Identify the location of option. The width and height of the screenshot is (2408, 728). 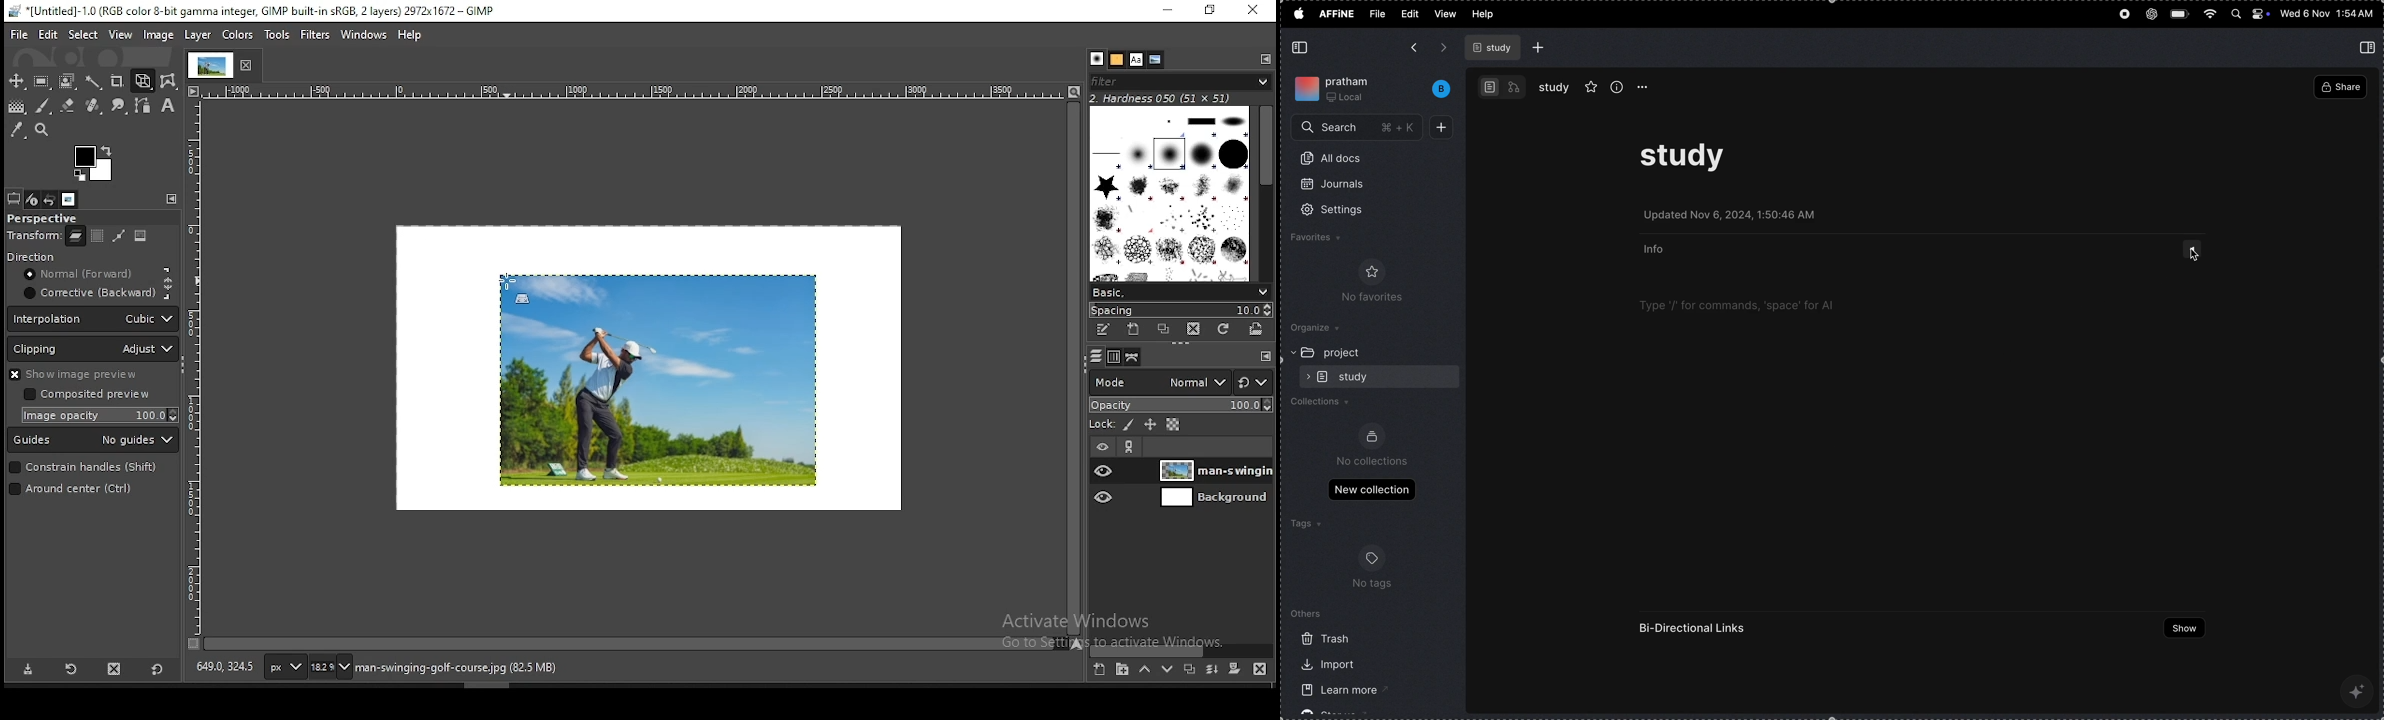
(1648, 87).